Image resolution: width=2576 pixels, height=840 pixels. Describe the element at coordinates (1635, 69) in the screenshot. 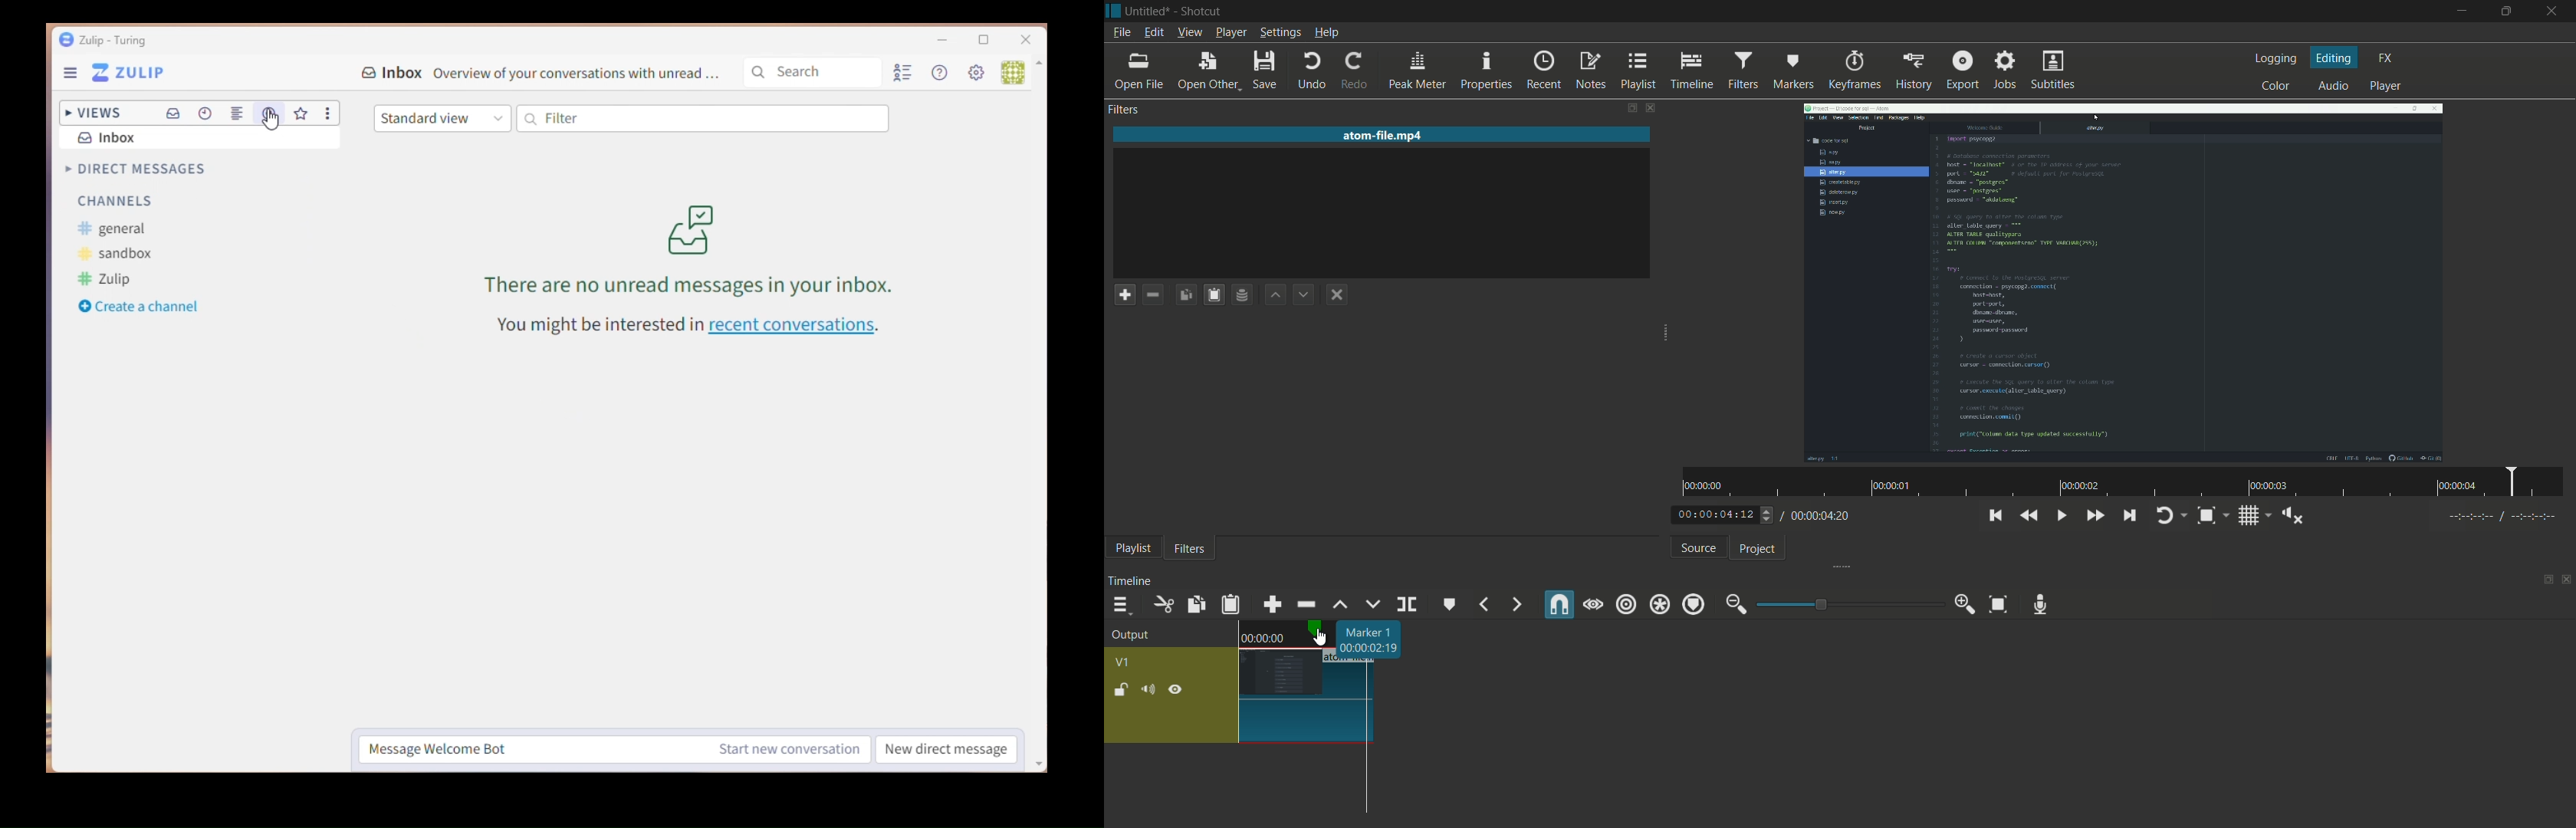

I see `playlist` at that location.